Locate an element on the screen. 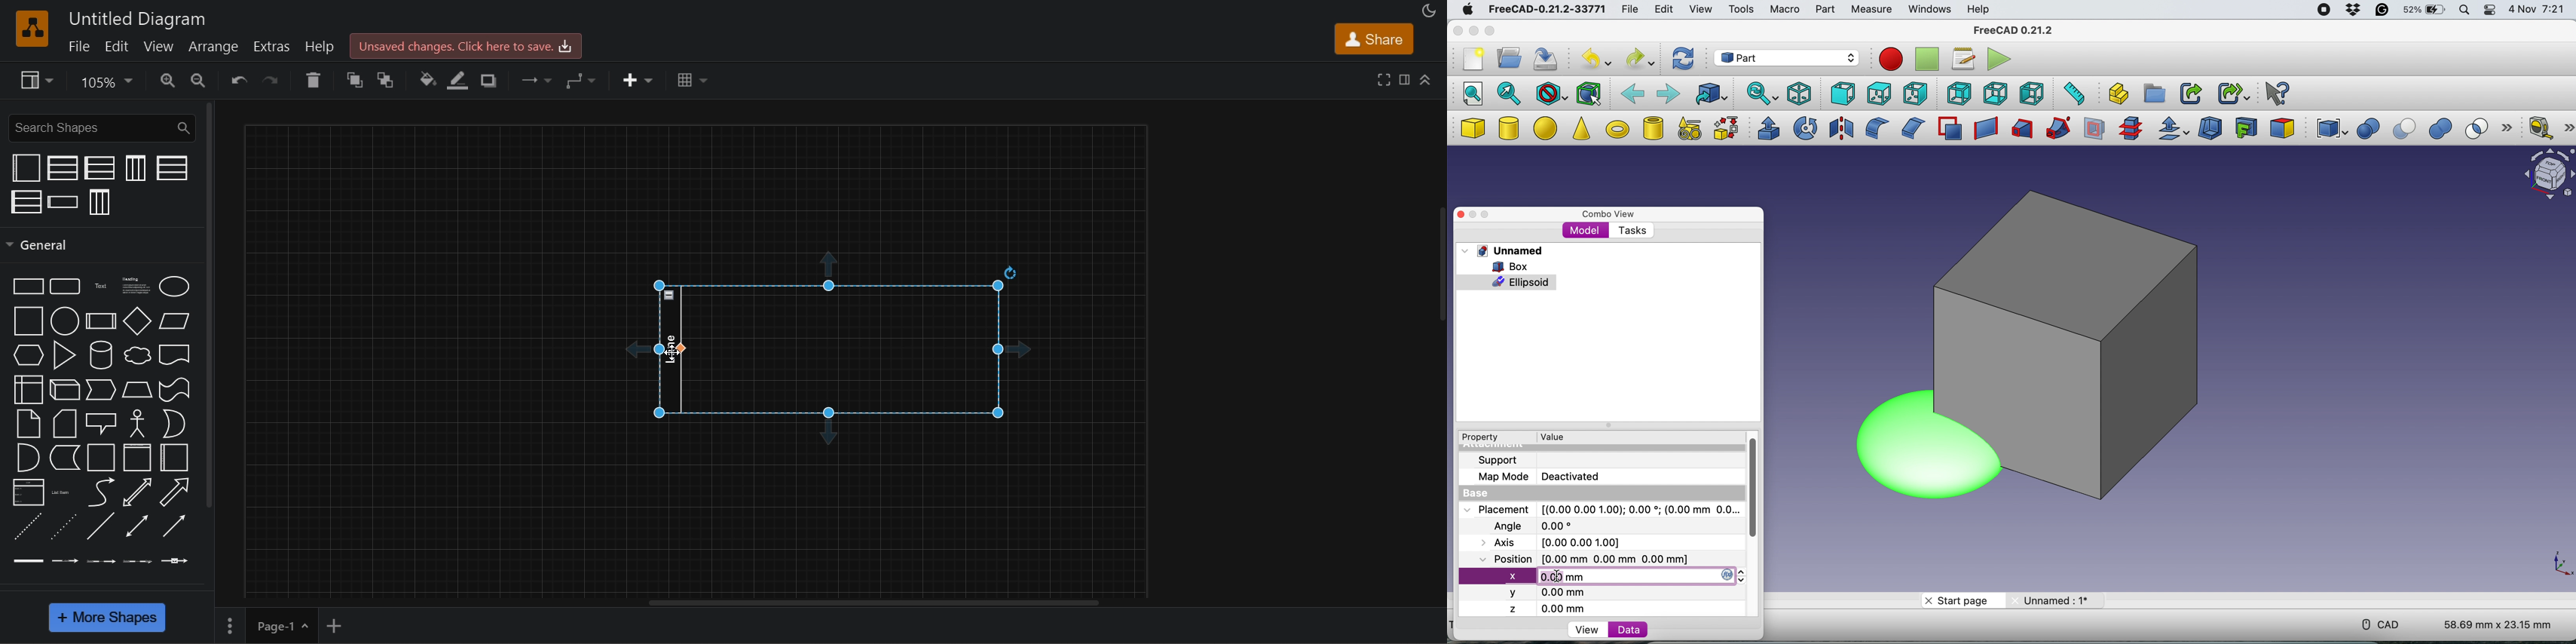 The image size is (2576, 644). arrow is located at coordinates (176, 492).